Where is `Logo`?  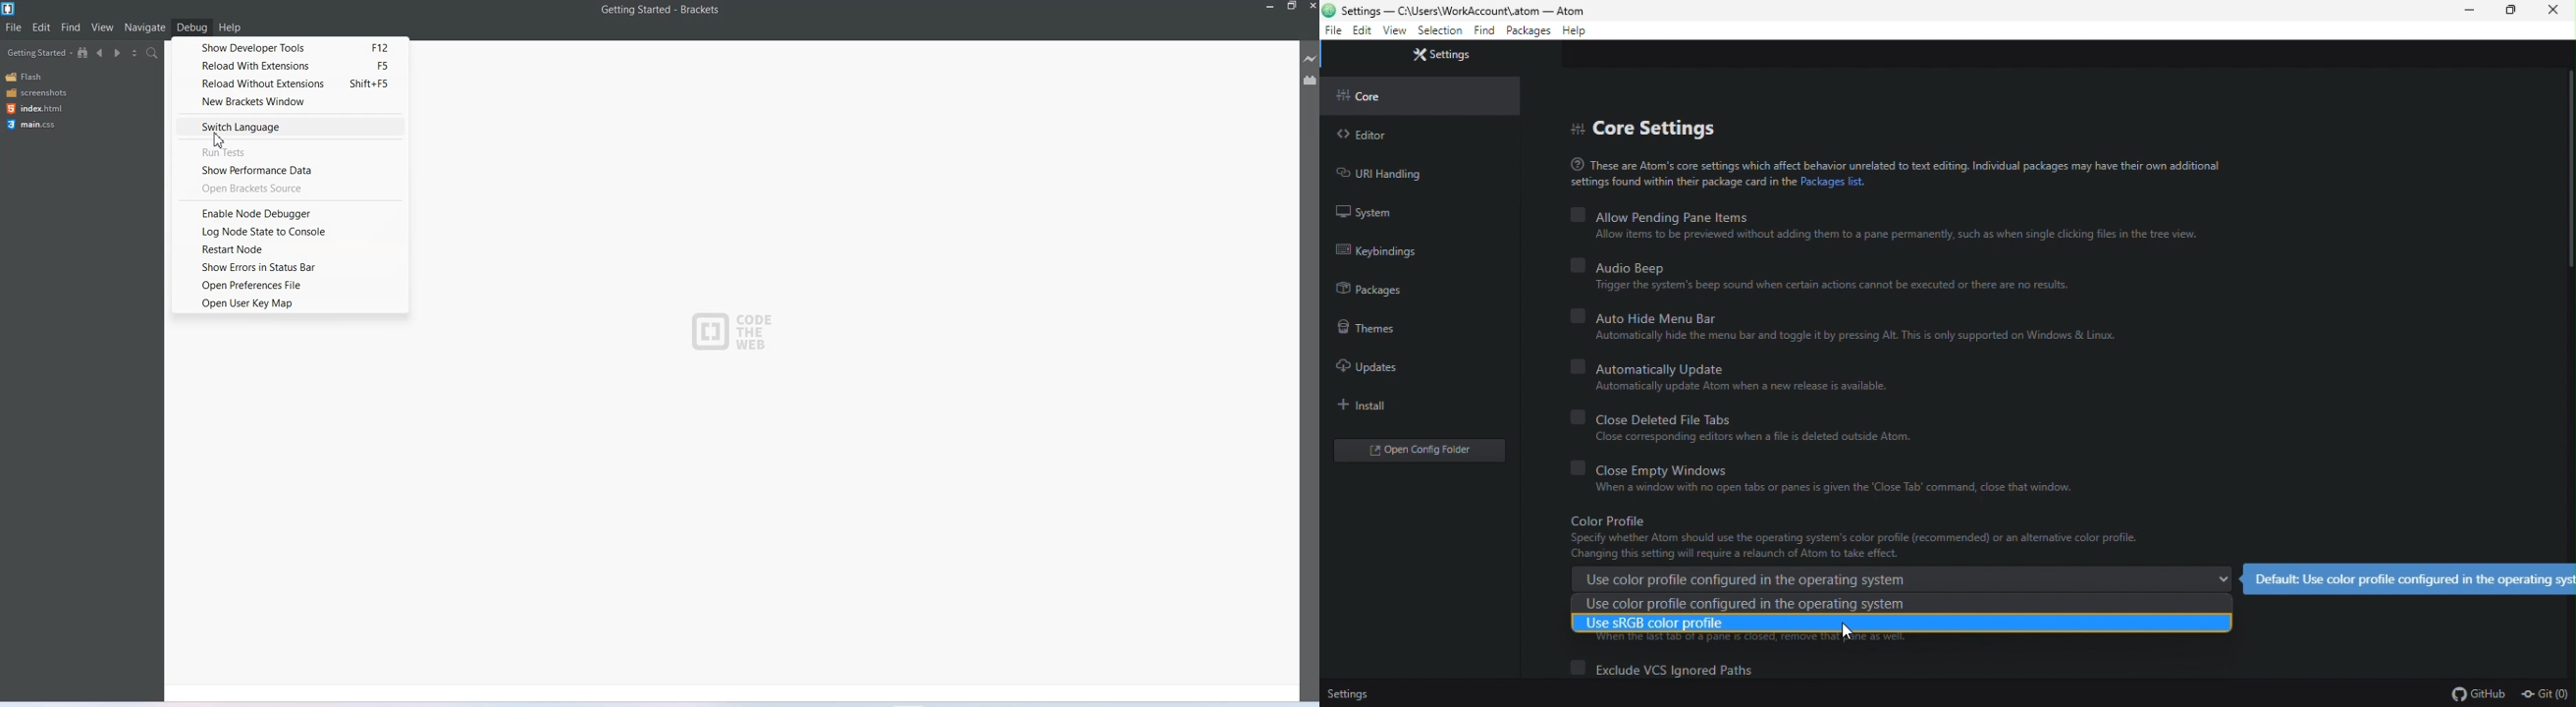
Logo is located at coordinates (732, 326).